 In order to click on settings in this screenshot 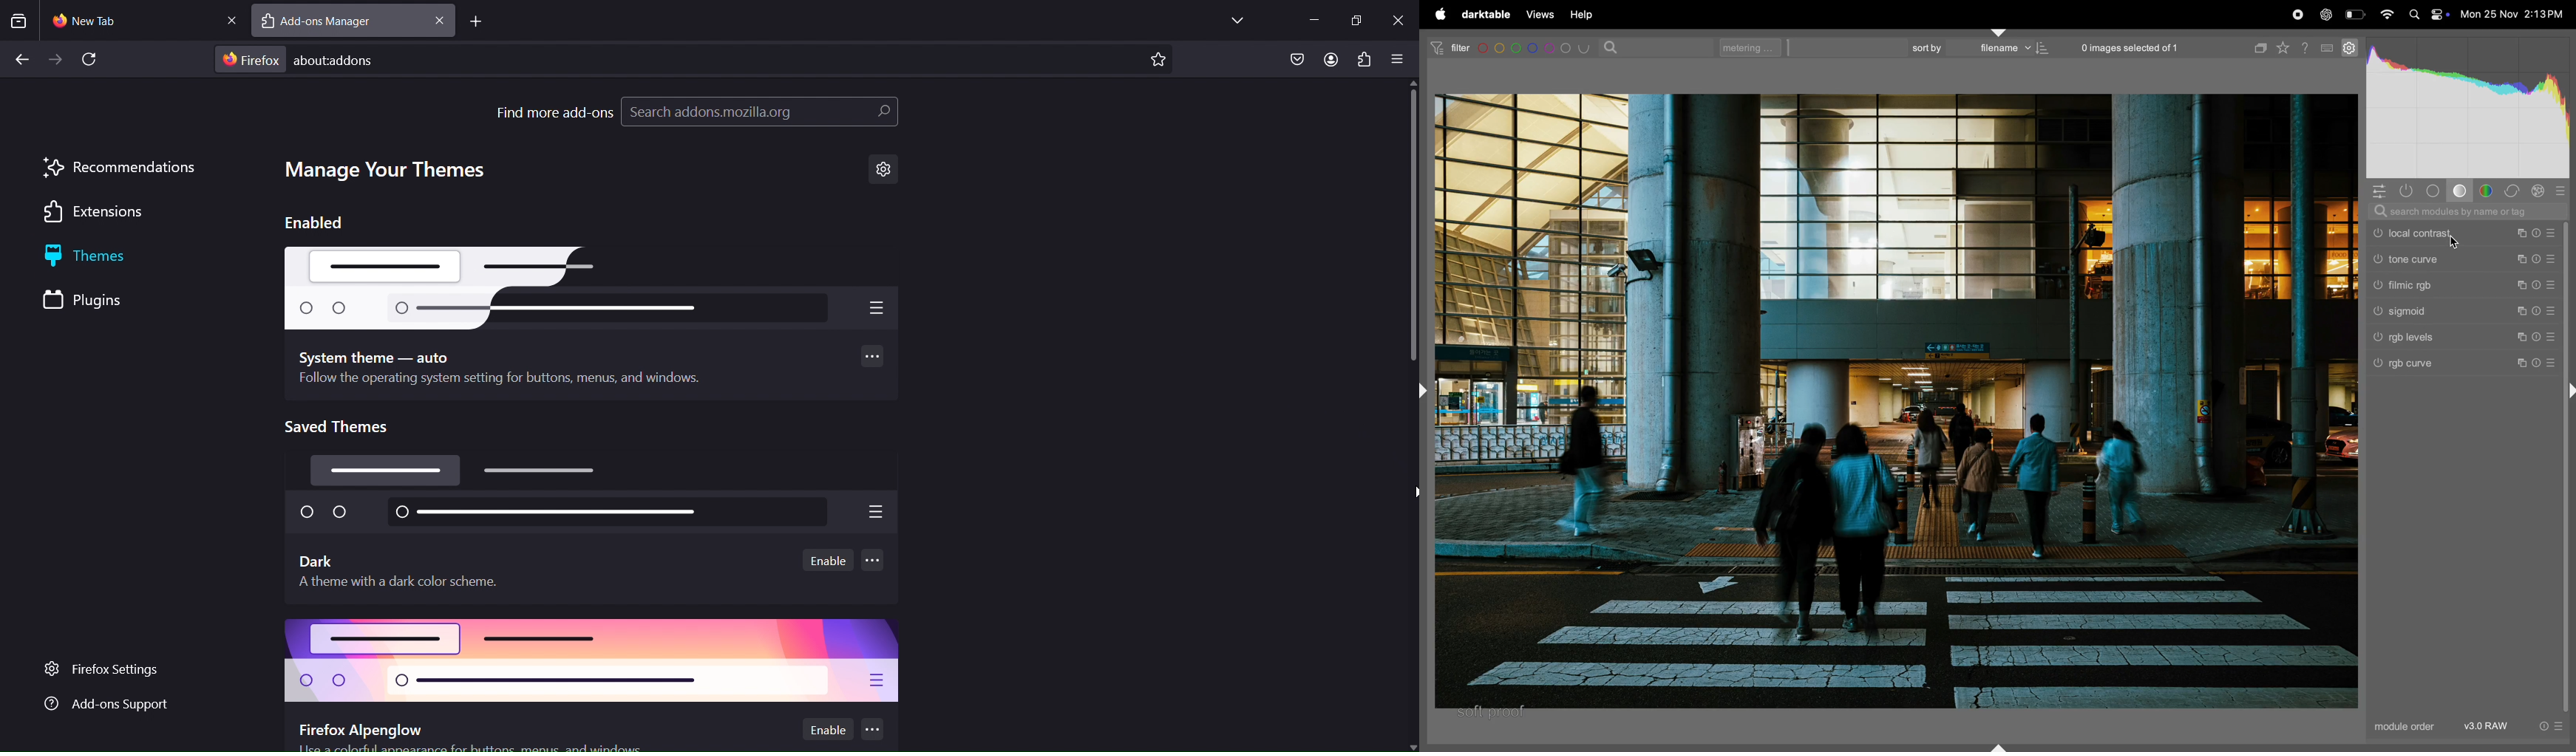, I will do `click(2349, 47)`.